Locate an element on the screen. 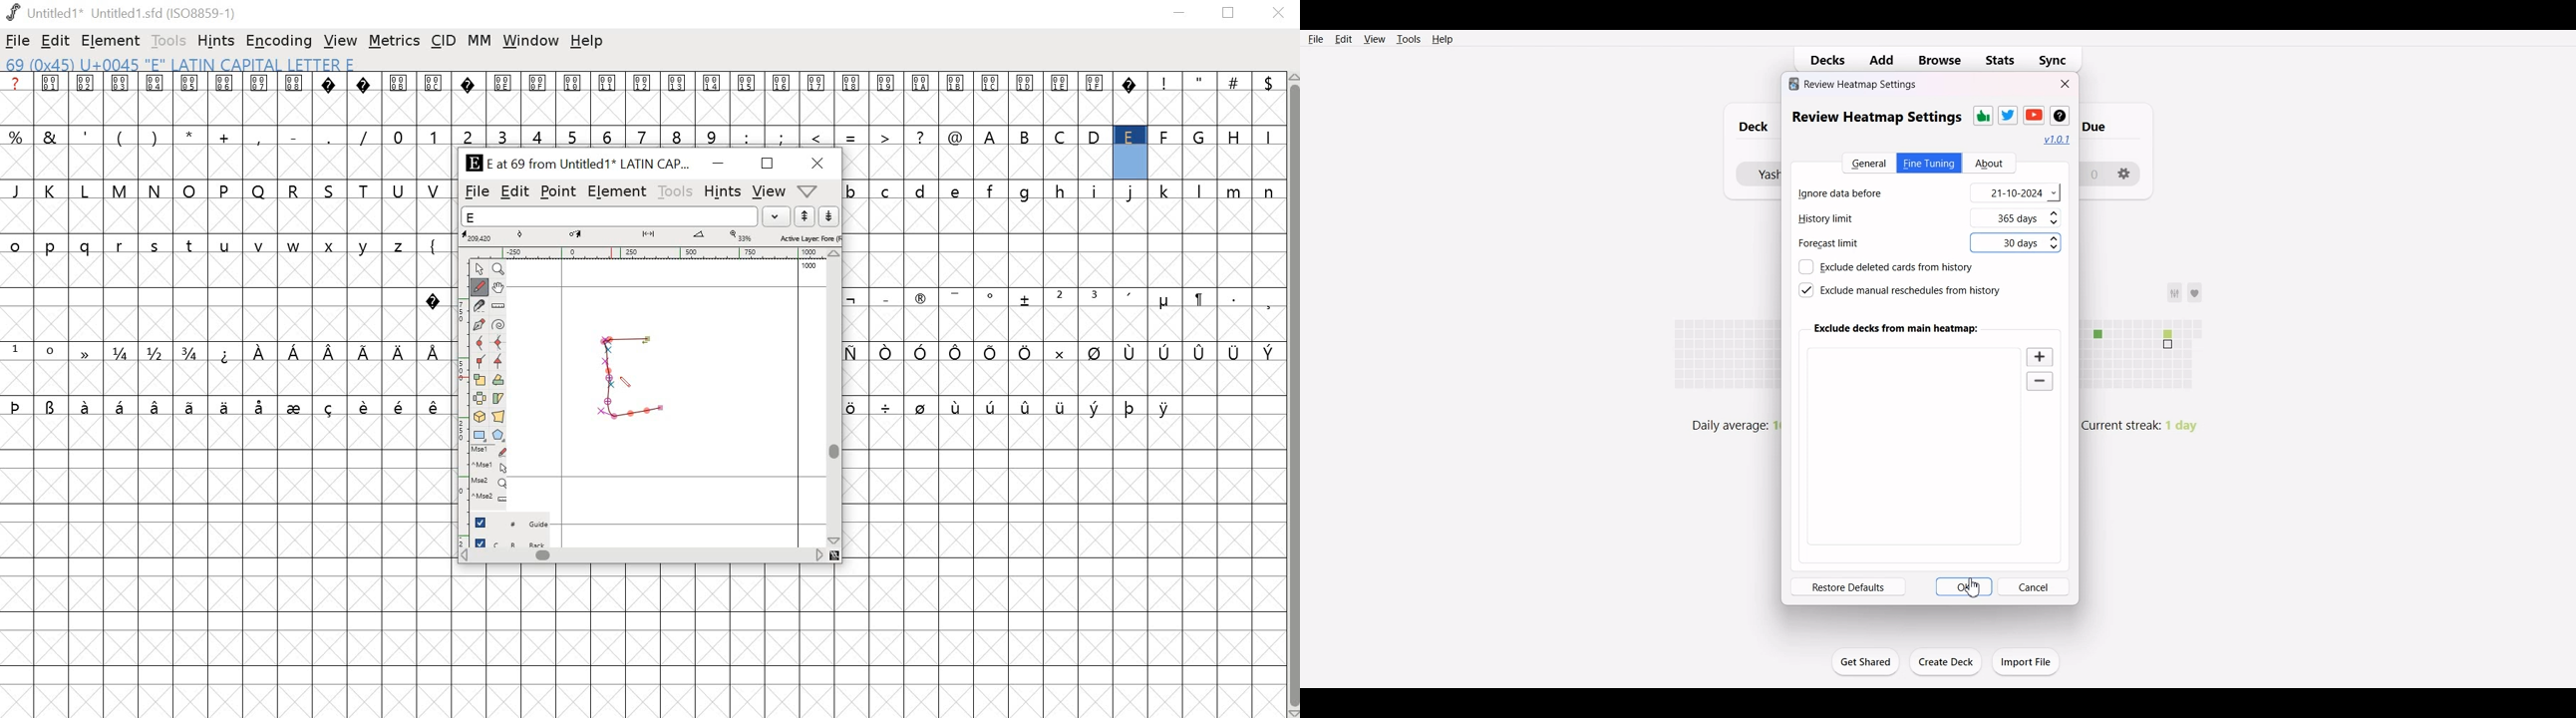 The image size is (2576, 728). Zoom out is located at coordinates (2042, 383).